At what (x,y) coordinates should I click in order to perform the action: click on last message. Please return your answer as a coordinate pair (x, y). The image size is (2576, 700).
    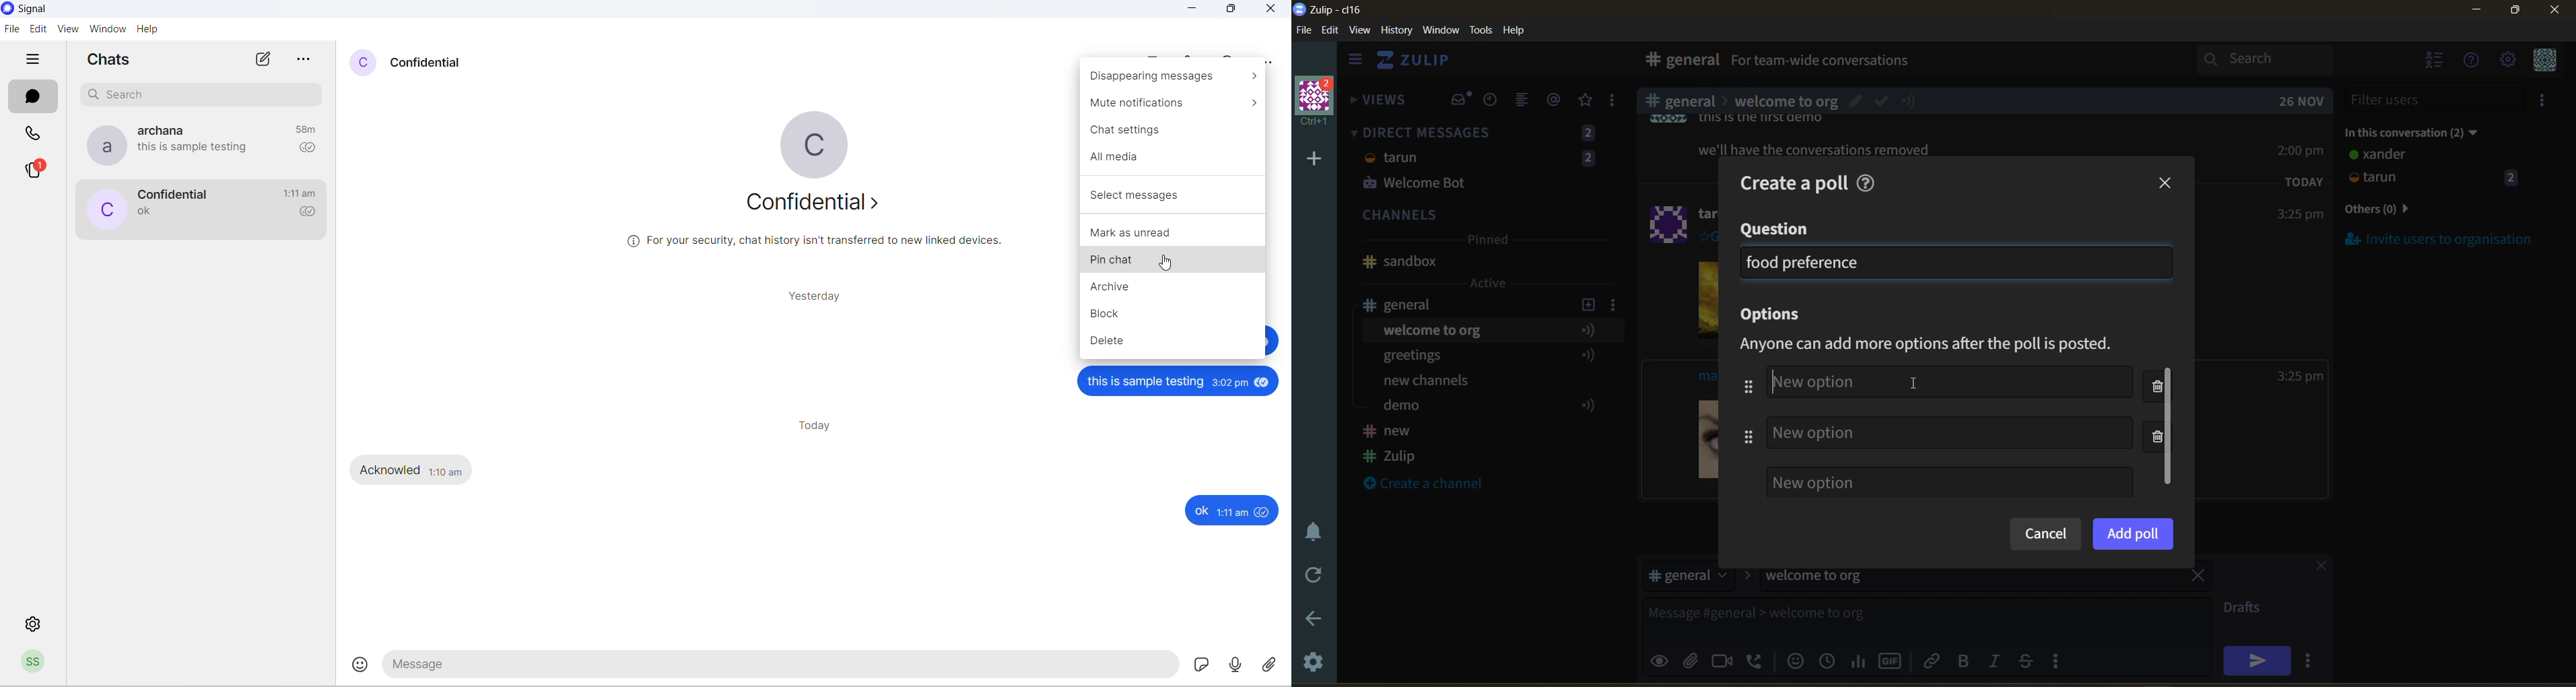
    Looking at the image, I should click on (197, 148).